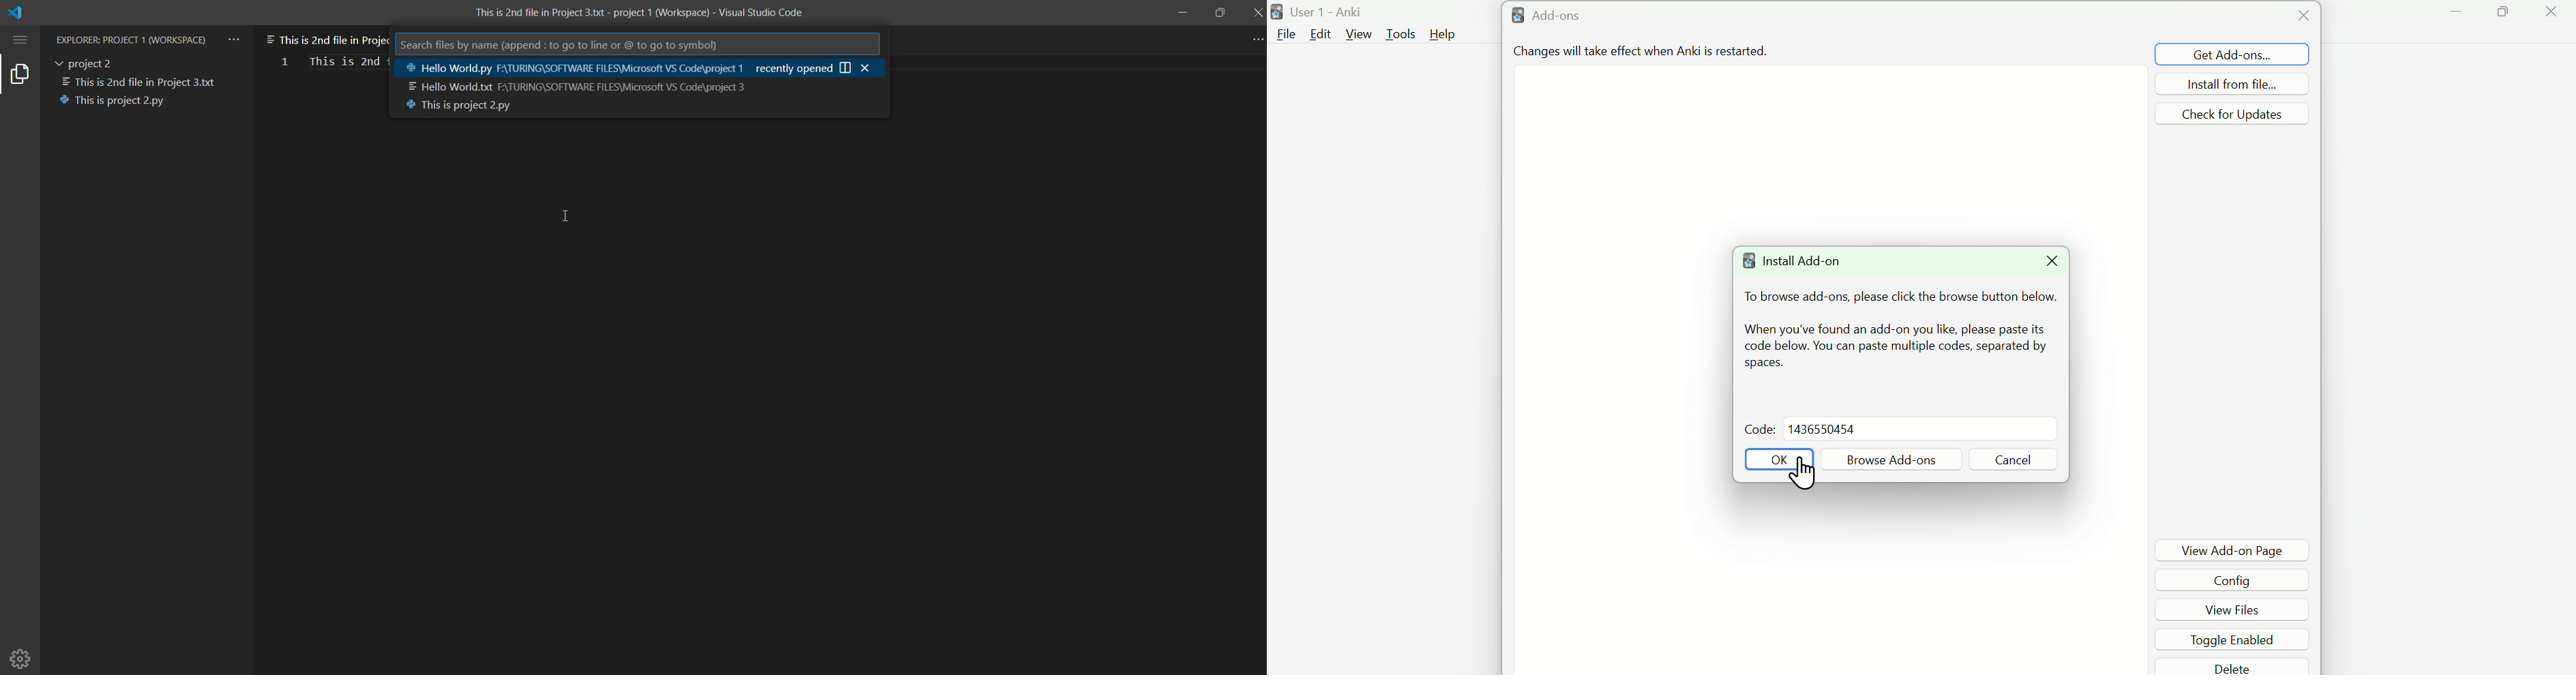 This screenshot has height=700, width=2576. Describe the element at coordinates (1284, 33) in the screenshot. I see `File` at that location.